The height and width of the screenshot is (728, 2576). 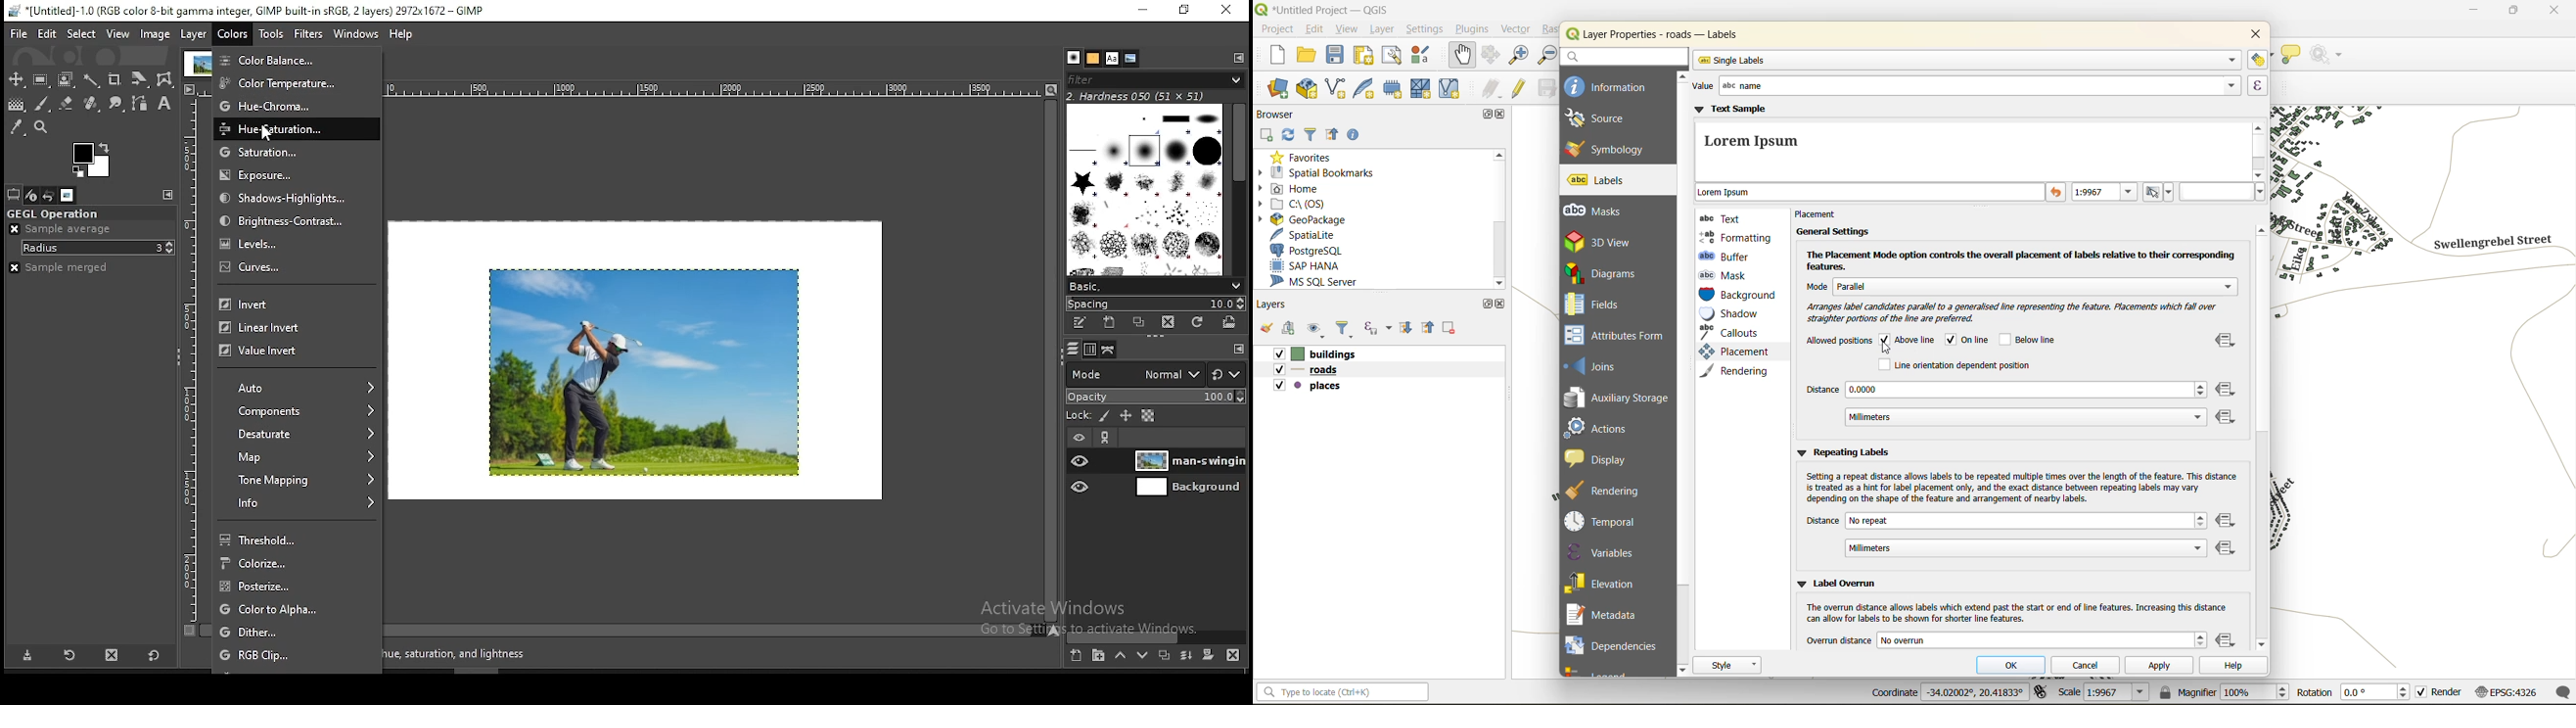 I want to click on image, so click(x=646, y=372).